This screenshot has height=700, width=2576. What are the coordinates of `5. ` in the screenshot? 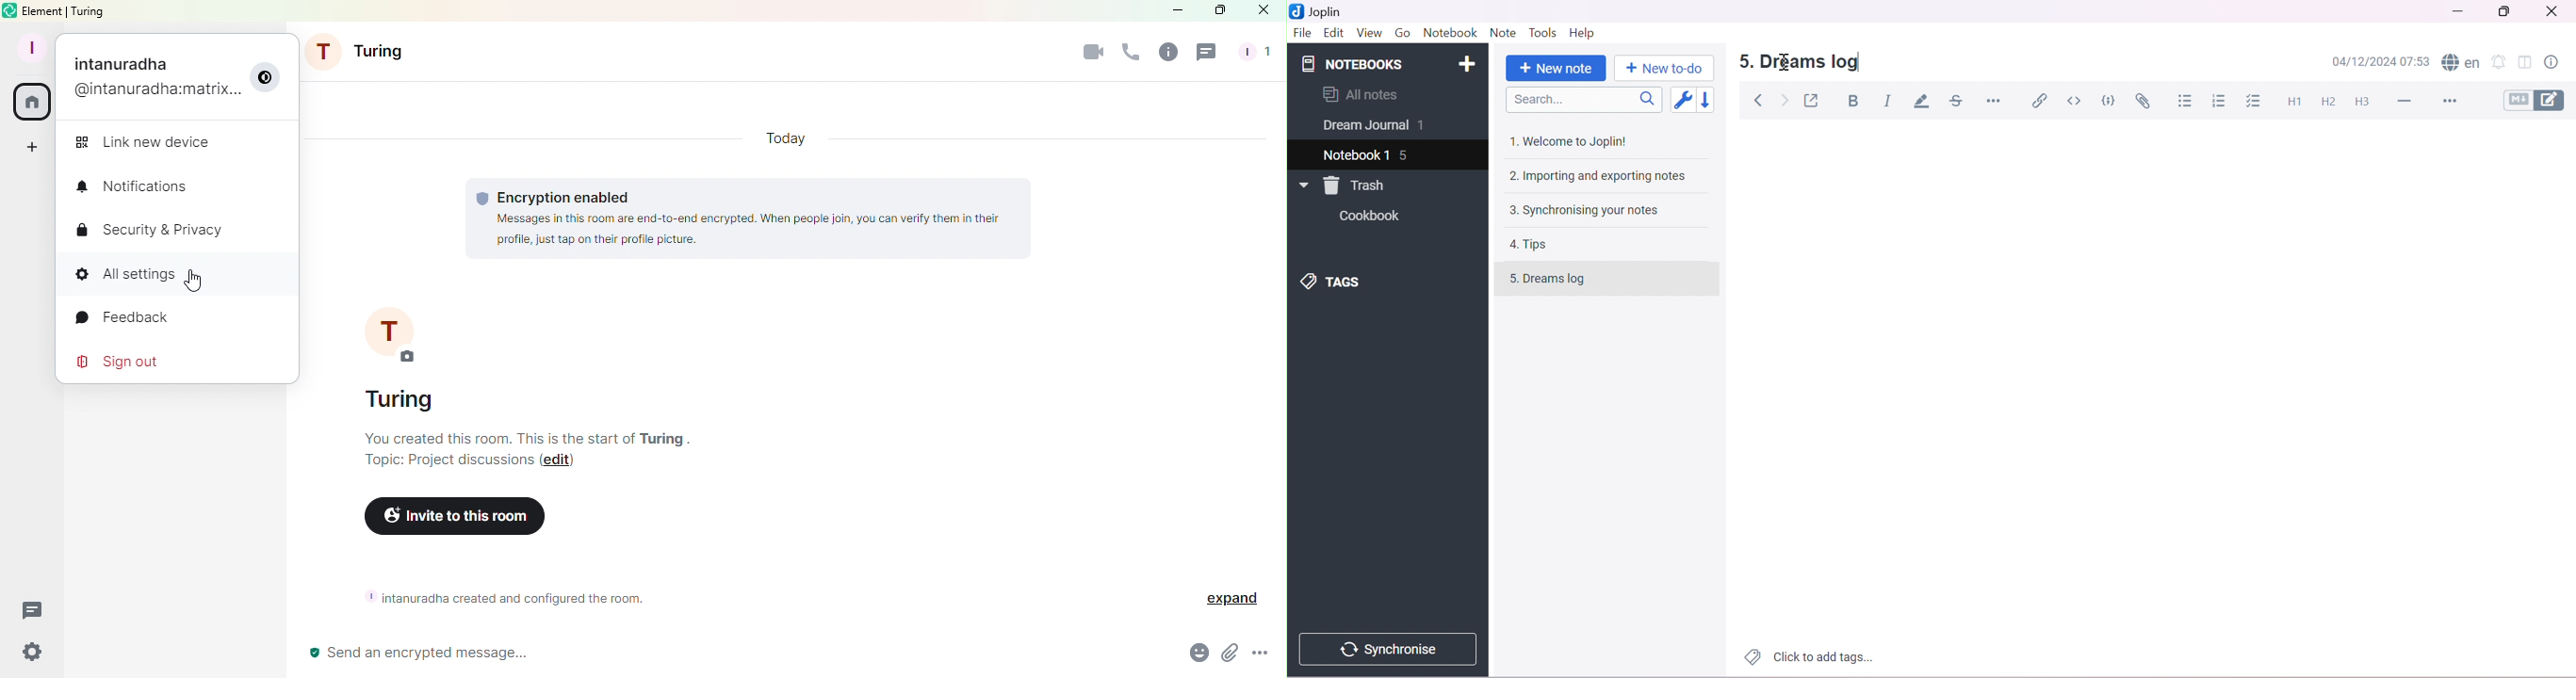 It's located at (1507, 282).